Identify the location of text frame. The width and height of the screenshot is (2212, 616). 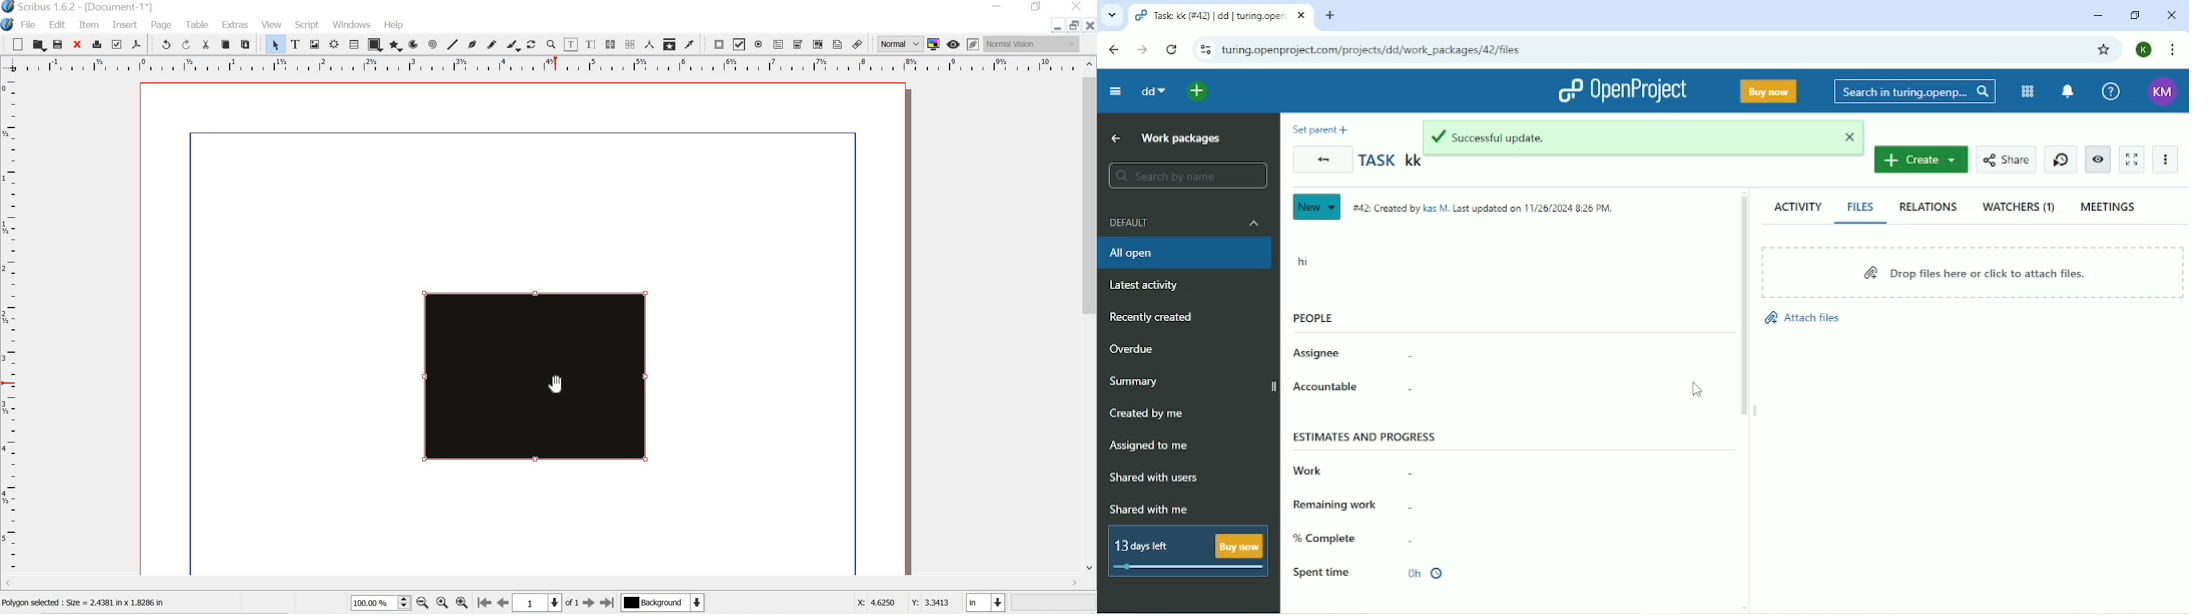
(296, 43).